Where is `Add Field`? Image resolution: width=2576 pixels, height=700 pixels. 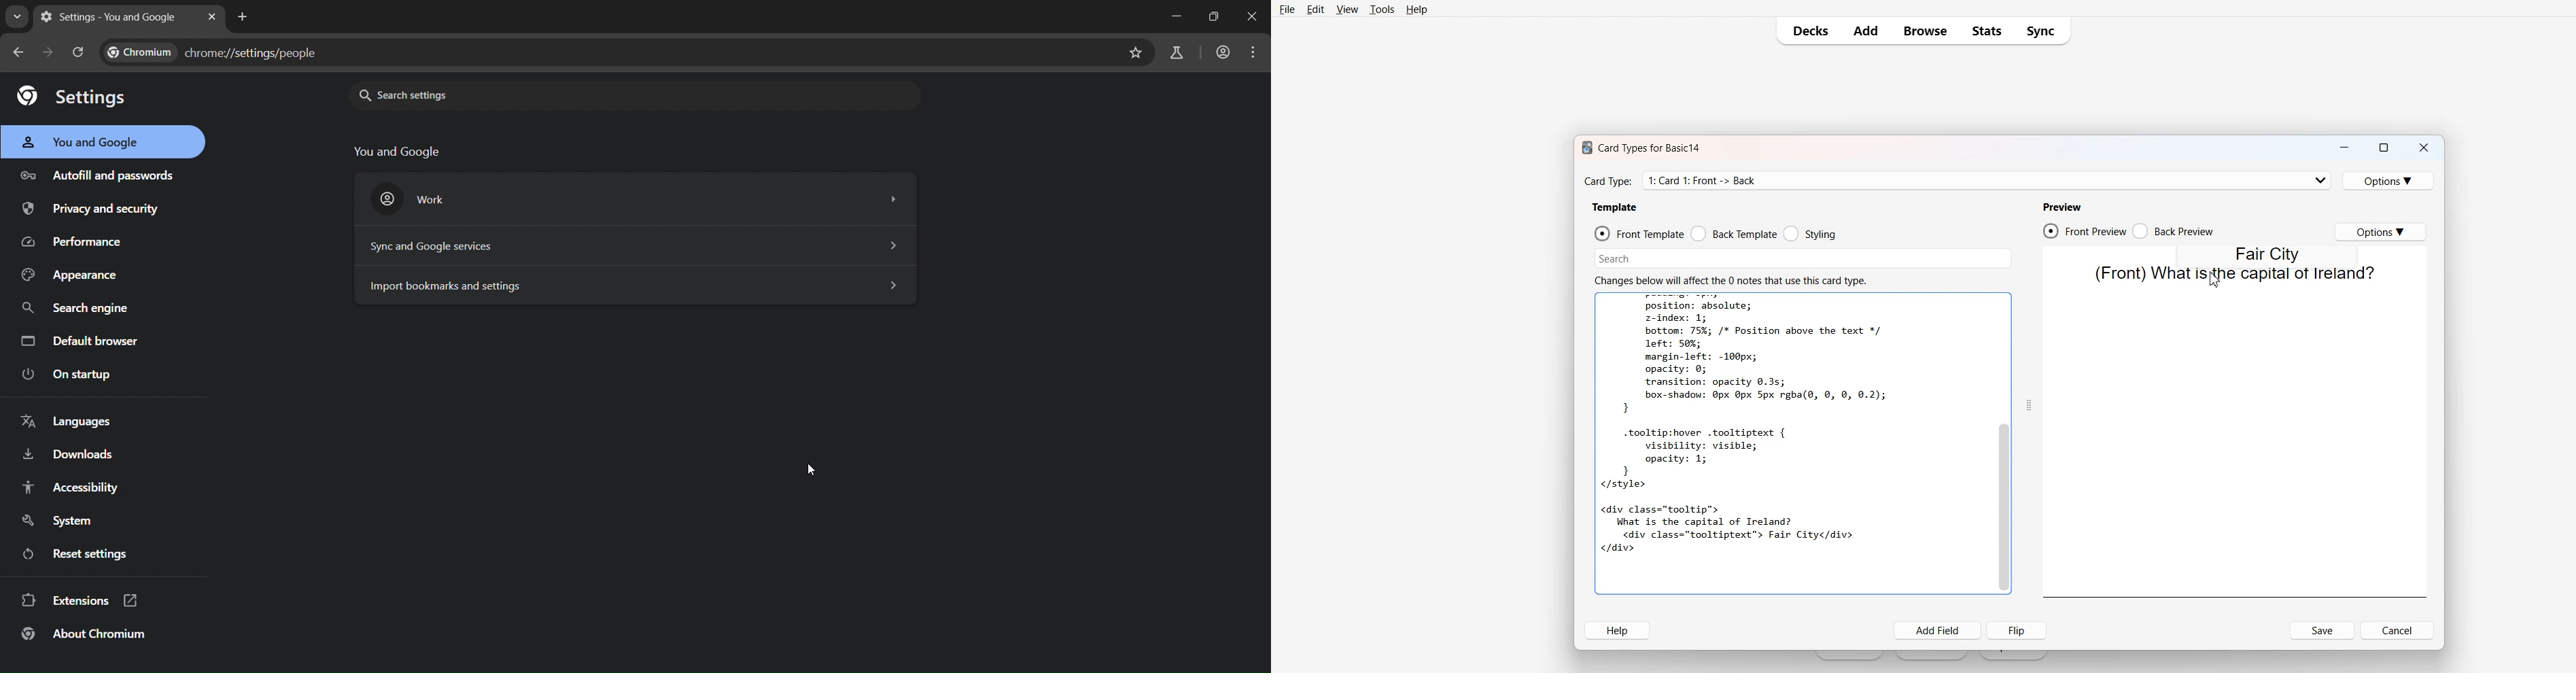 Add Field is located at coordinates (1938, 631).